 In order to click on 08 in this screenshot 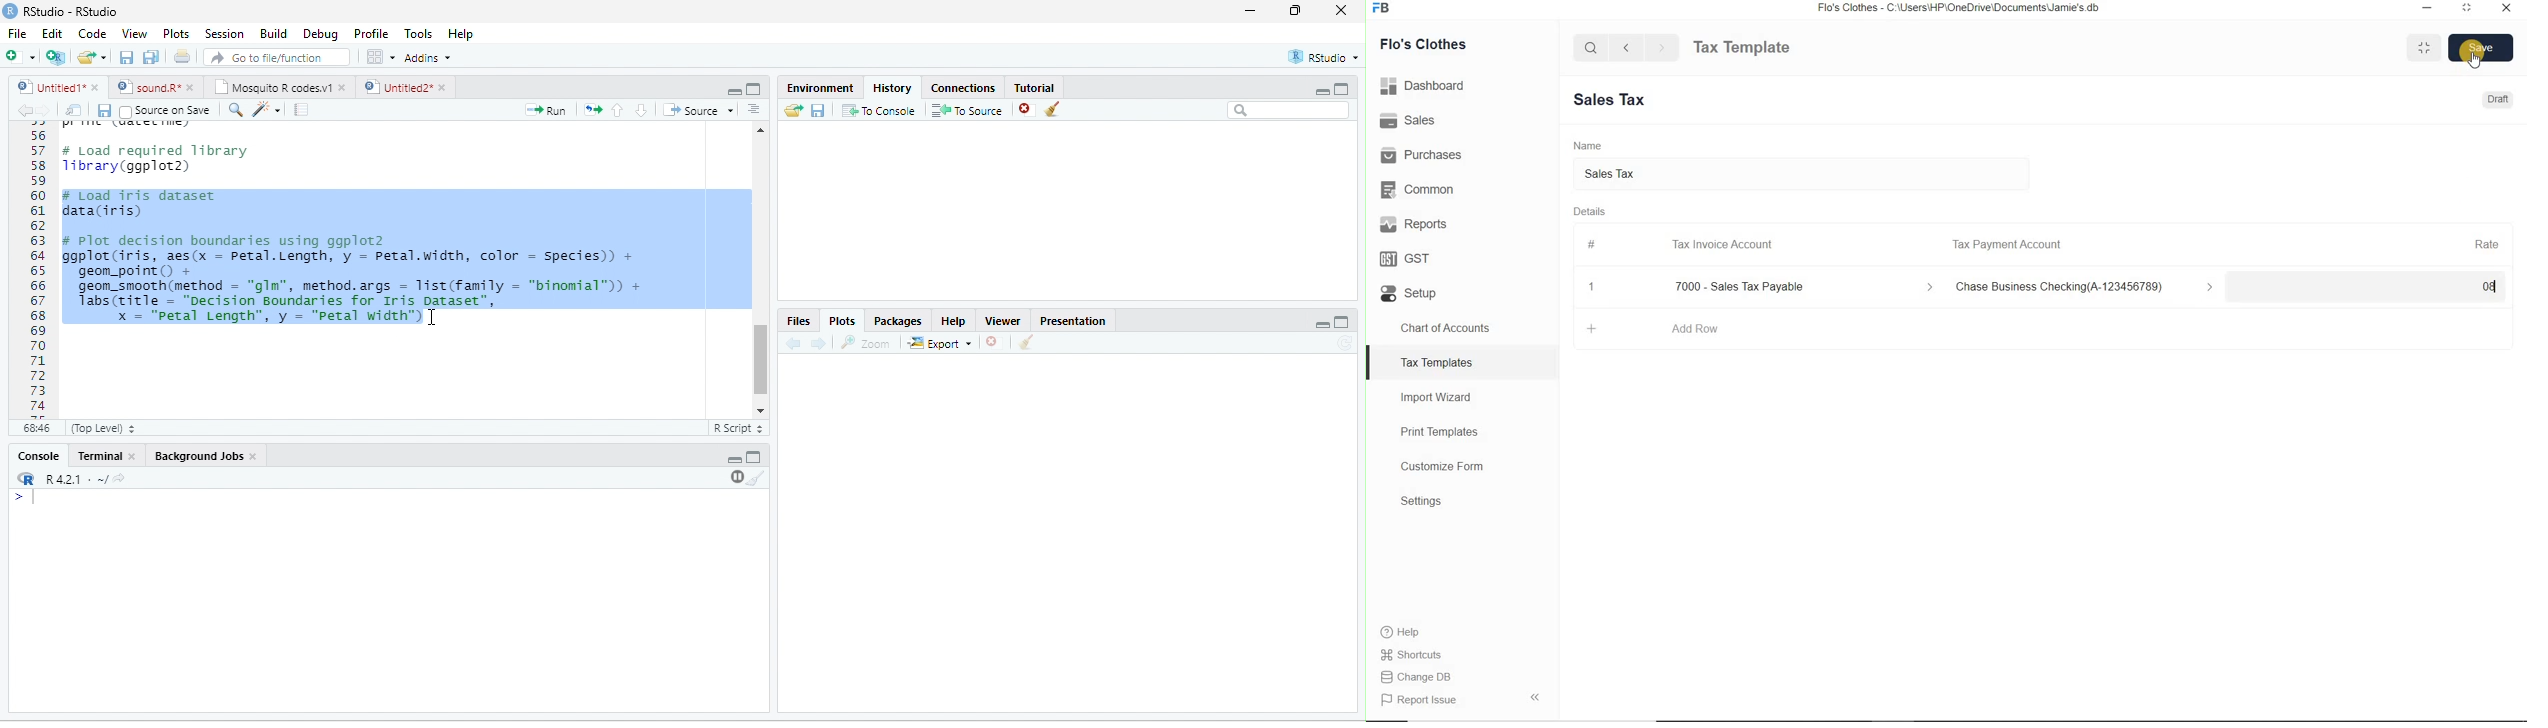, I will do `click(2374, 288)`.